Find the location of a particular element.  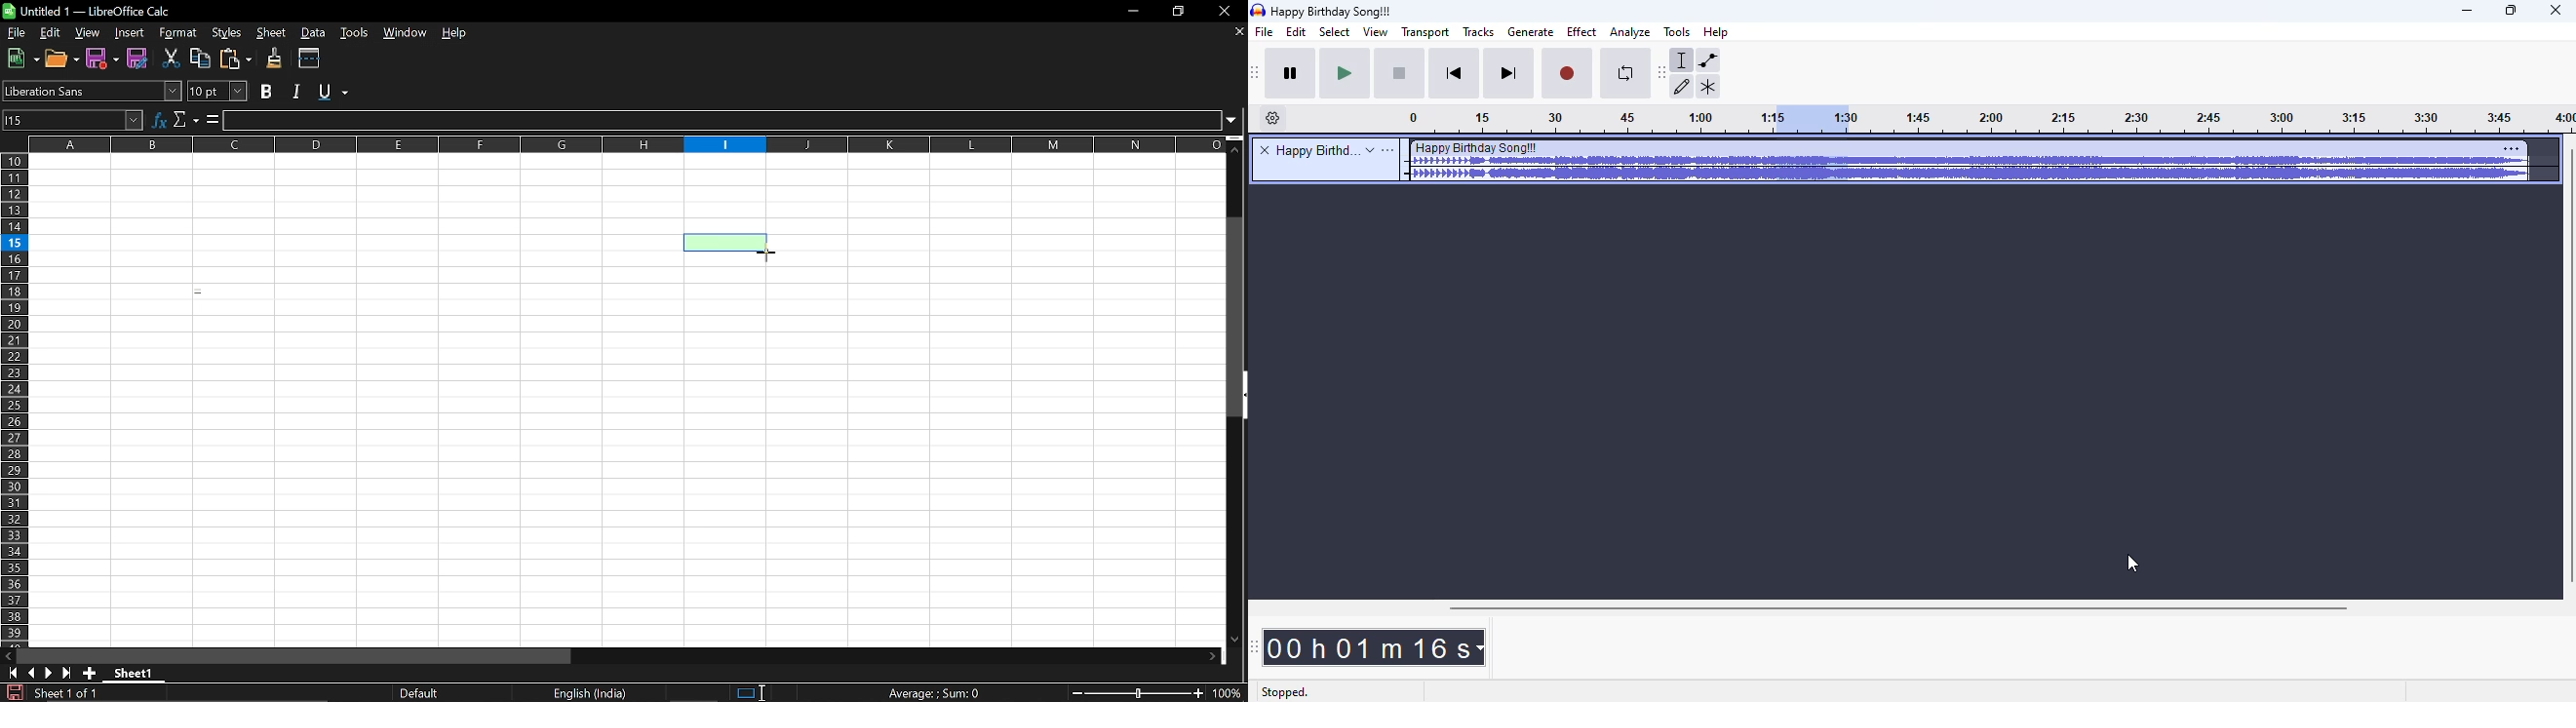

record is located at coordinates (1568, 75).